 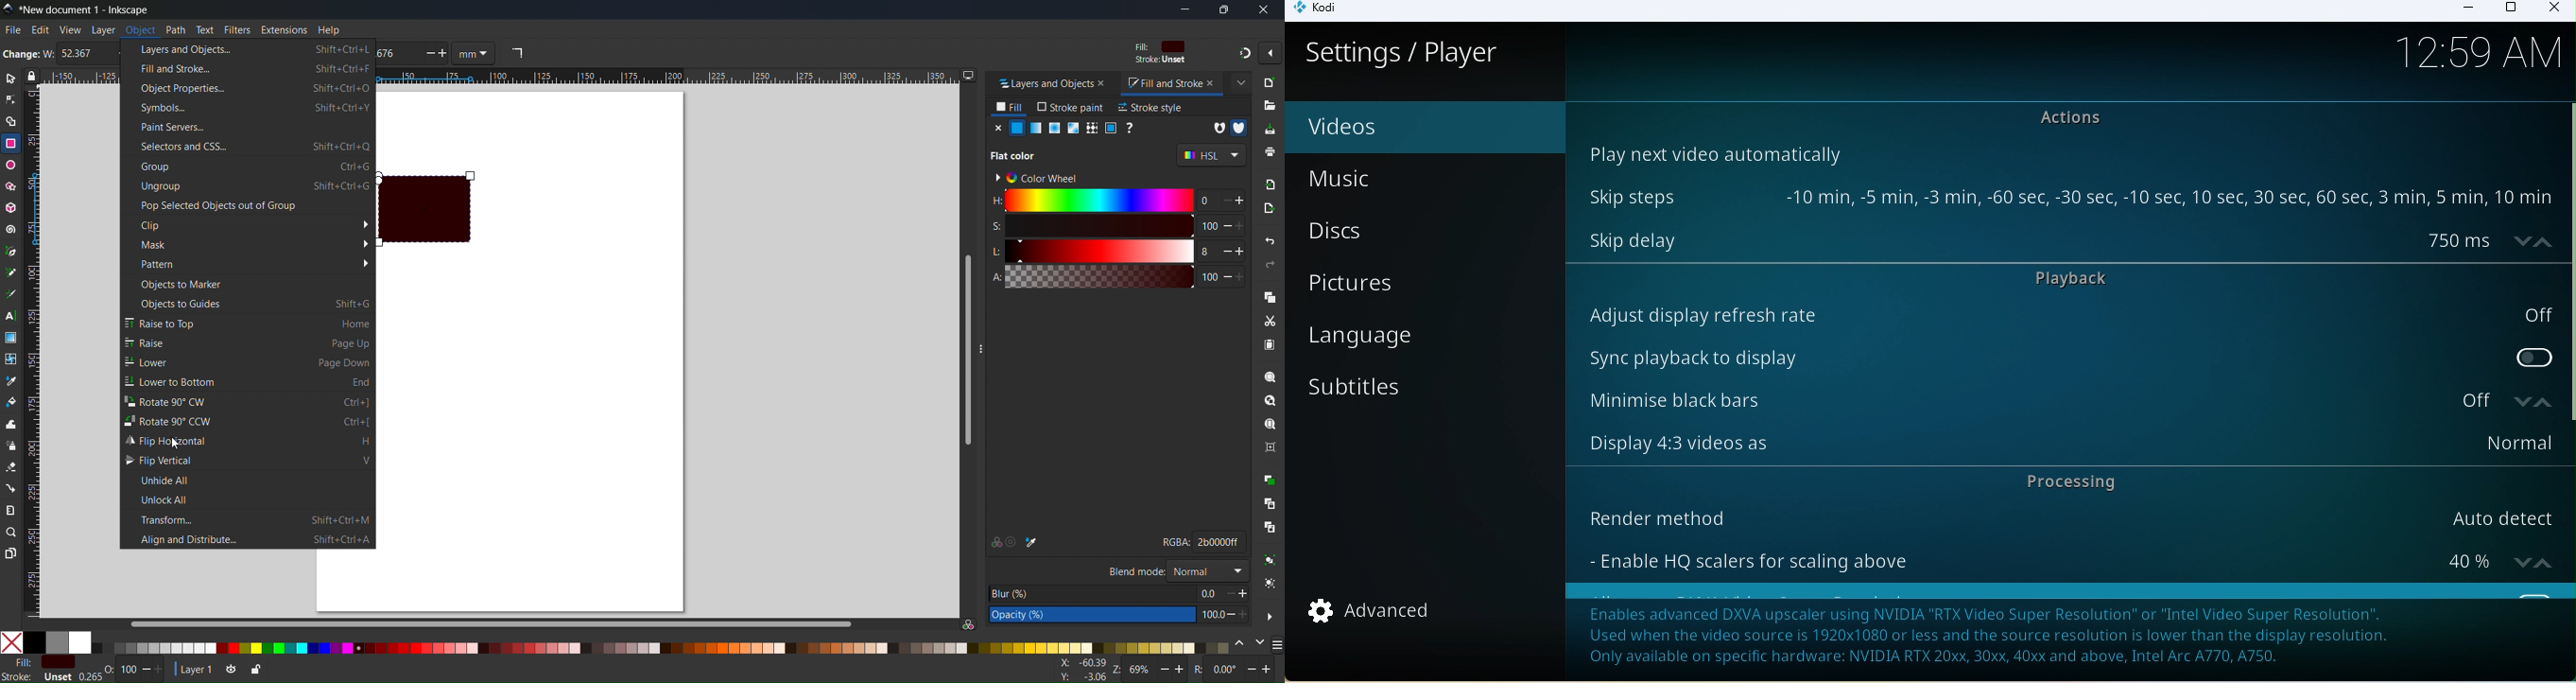 I want to click on Skip steps, so click(x=2067, y=198).